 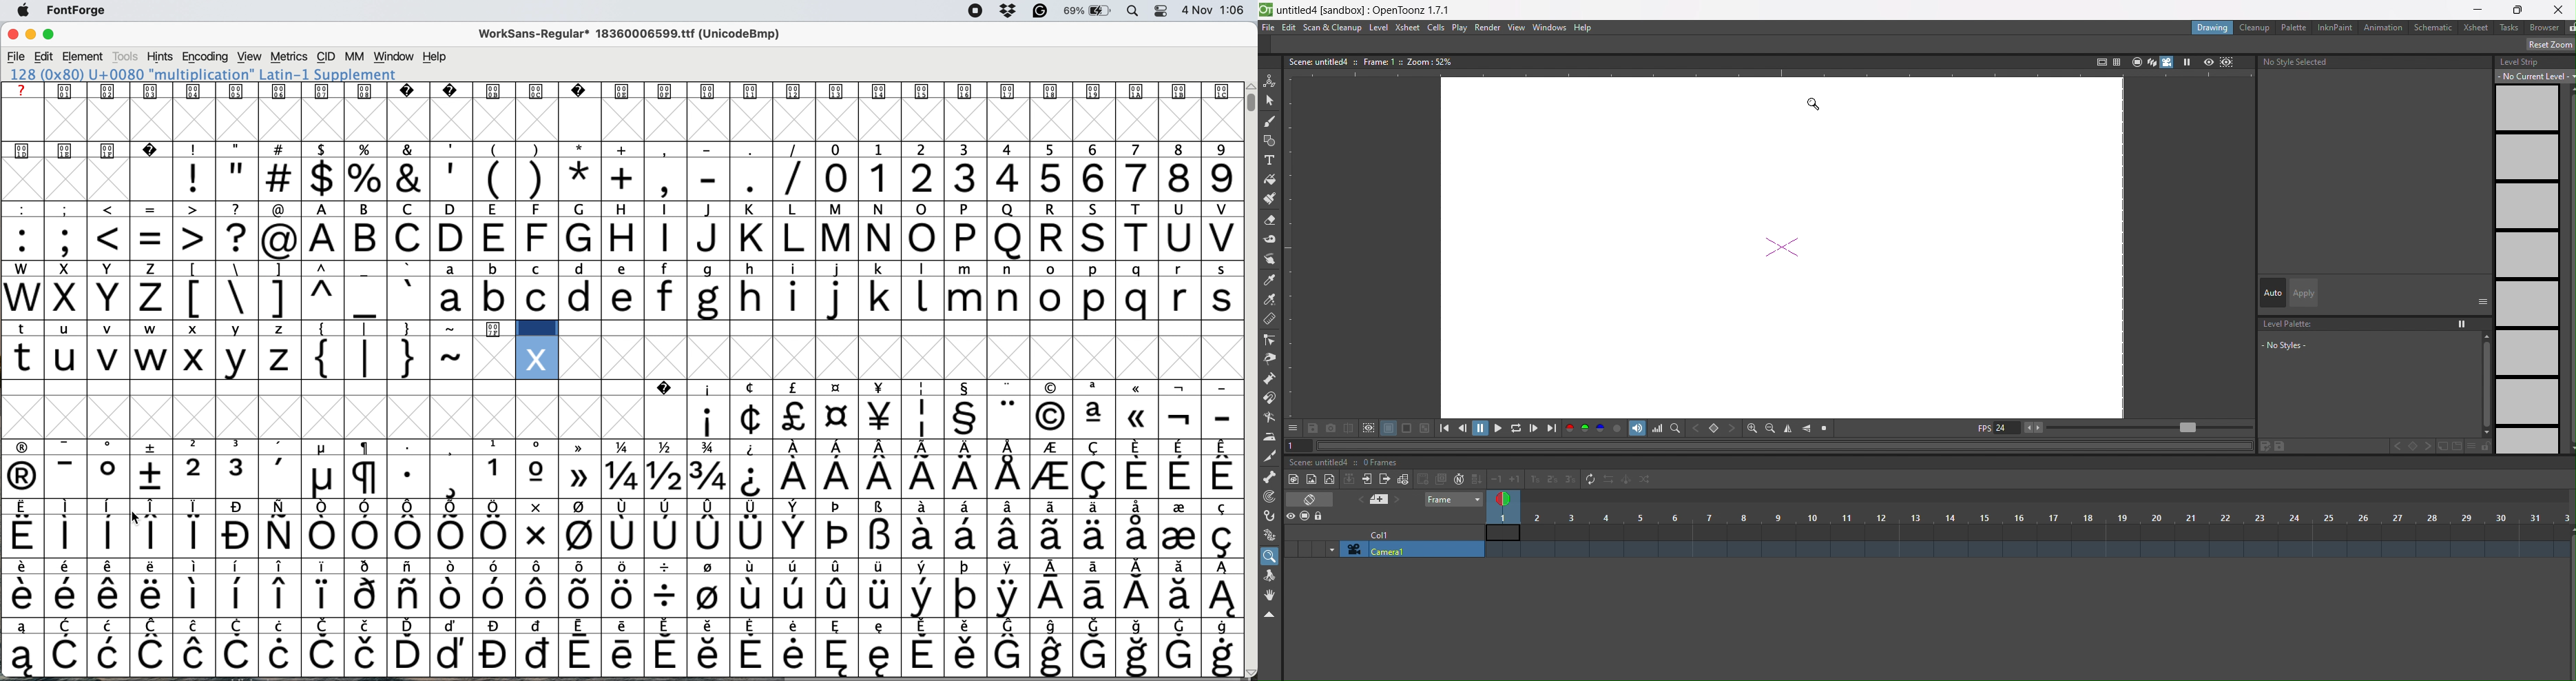 I want to click on glyph grid, so click(x=359, y=415).